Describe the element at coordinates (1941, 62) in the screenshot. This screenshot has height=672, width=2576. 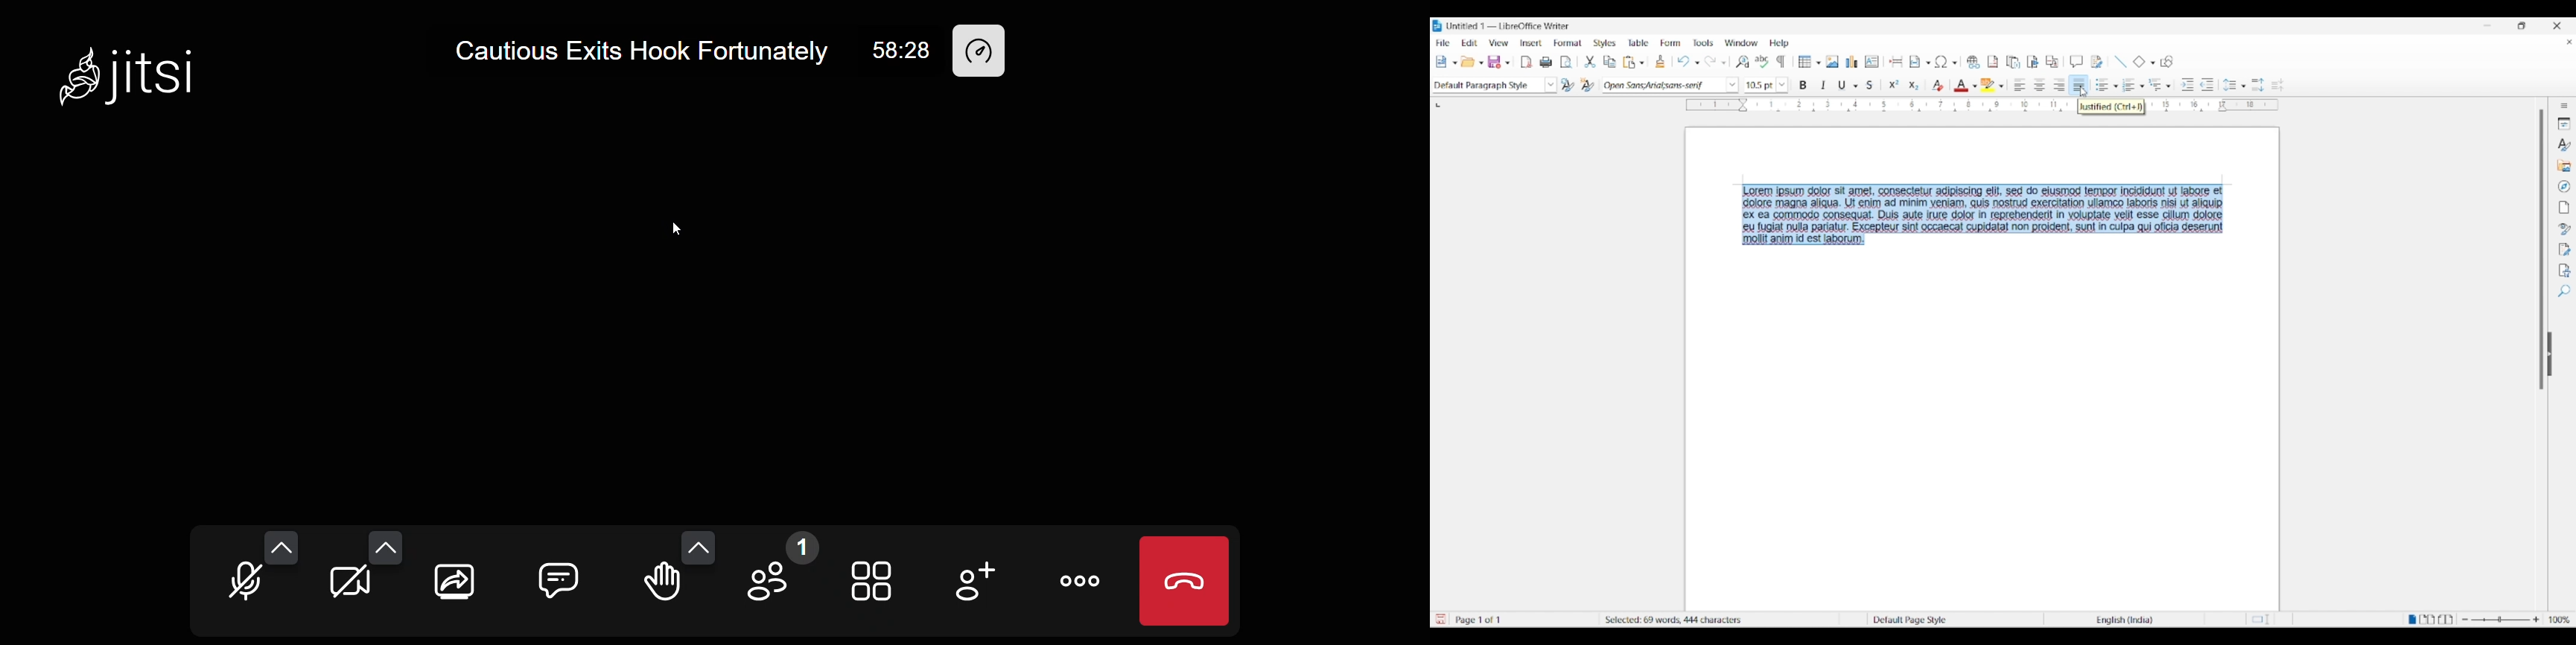
I see `Selected special character` at that location.